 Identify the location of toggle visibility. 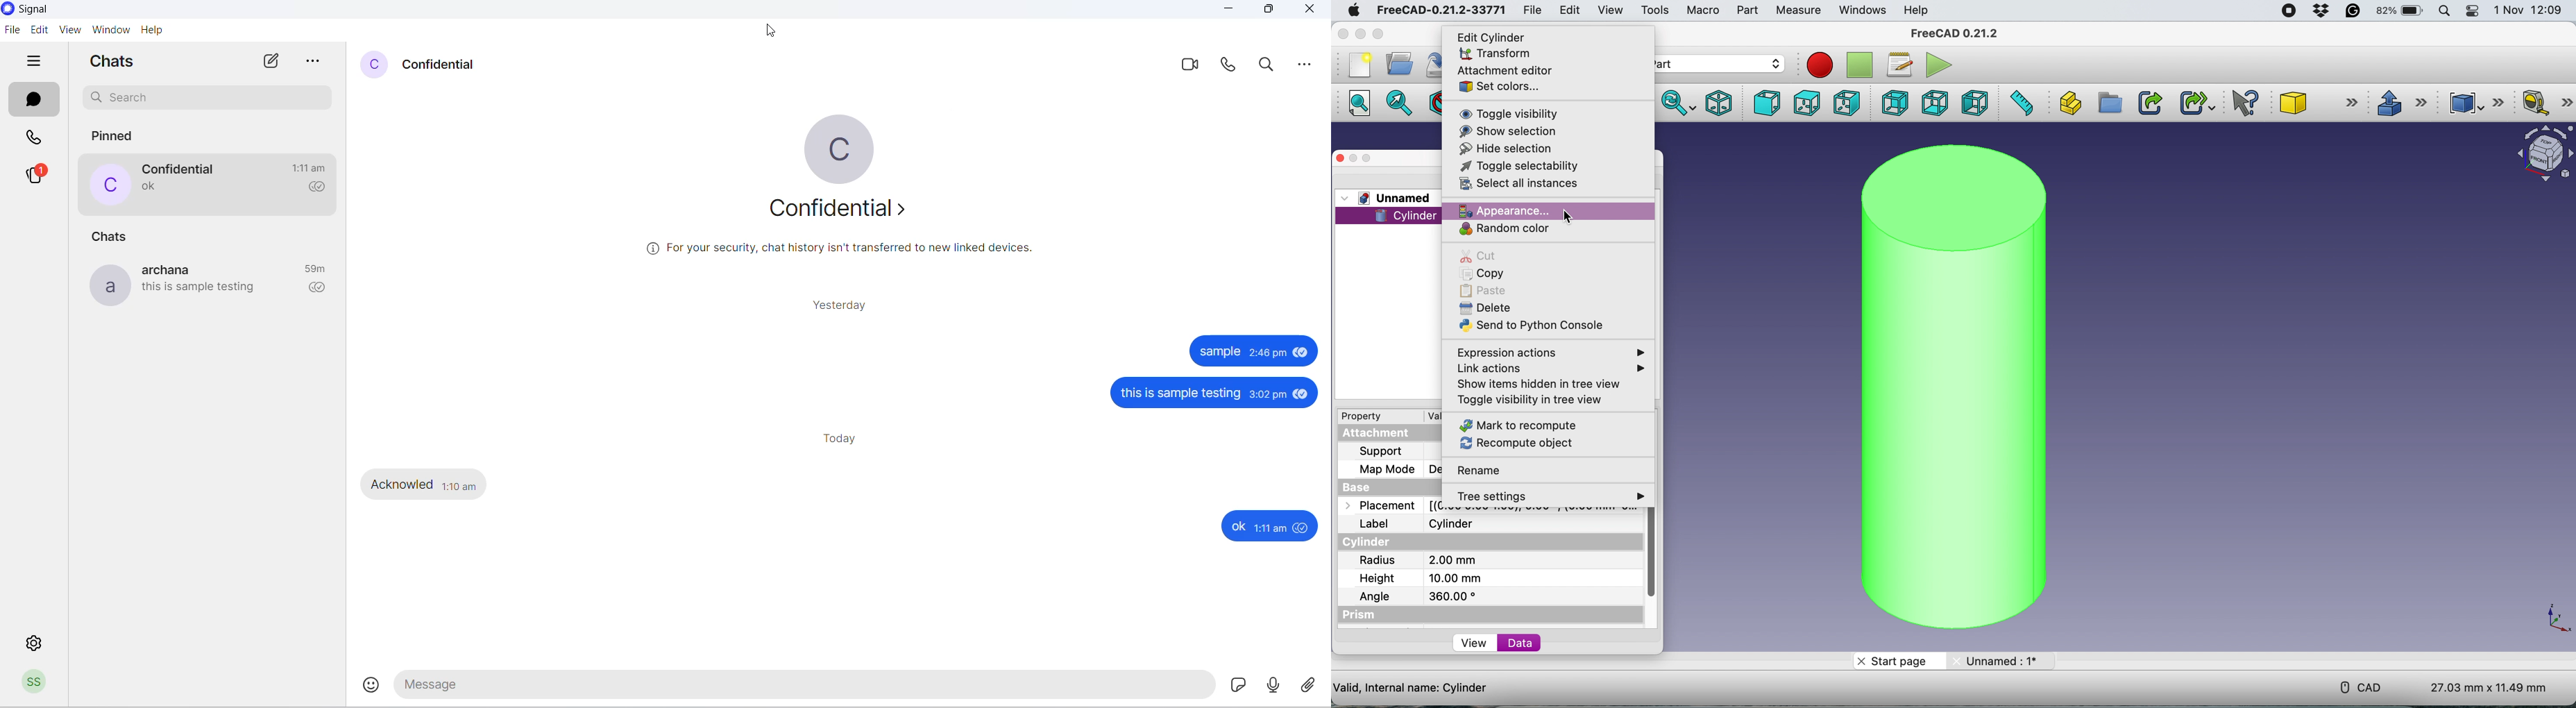
(1511, 113).